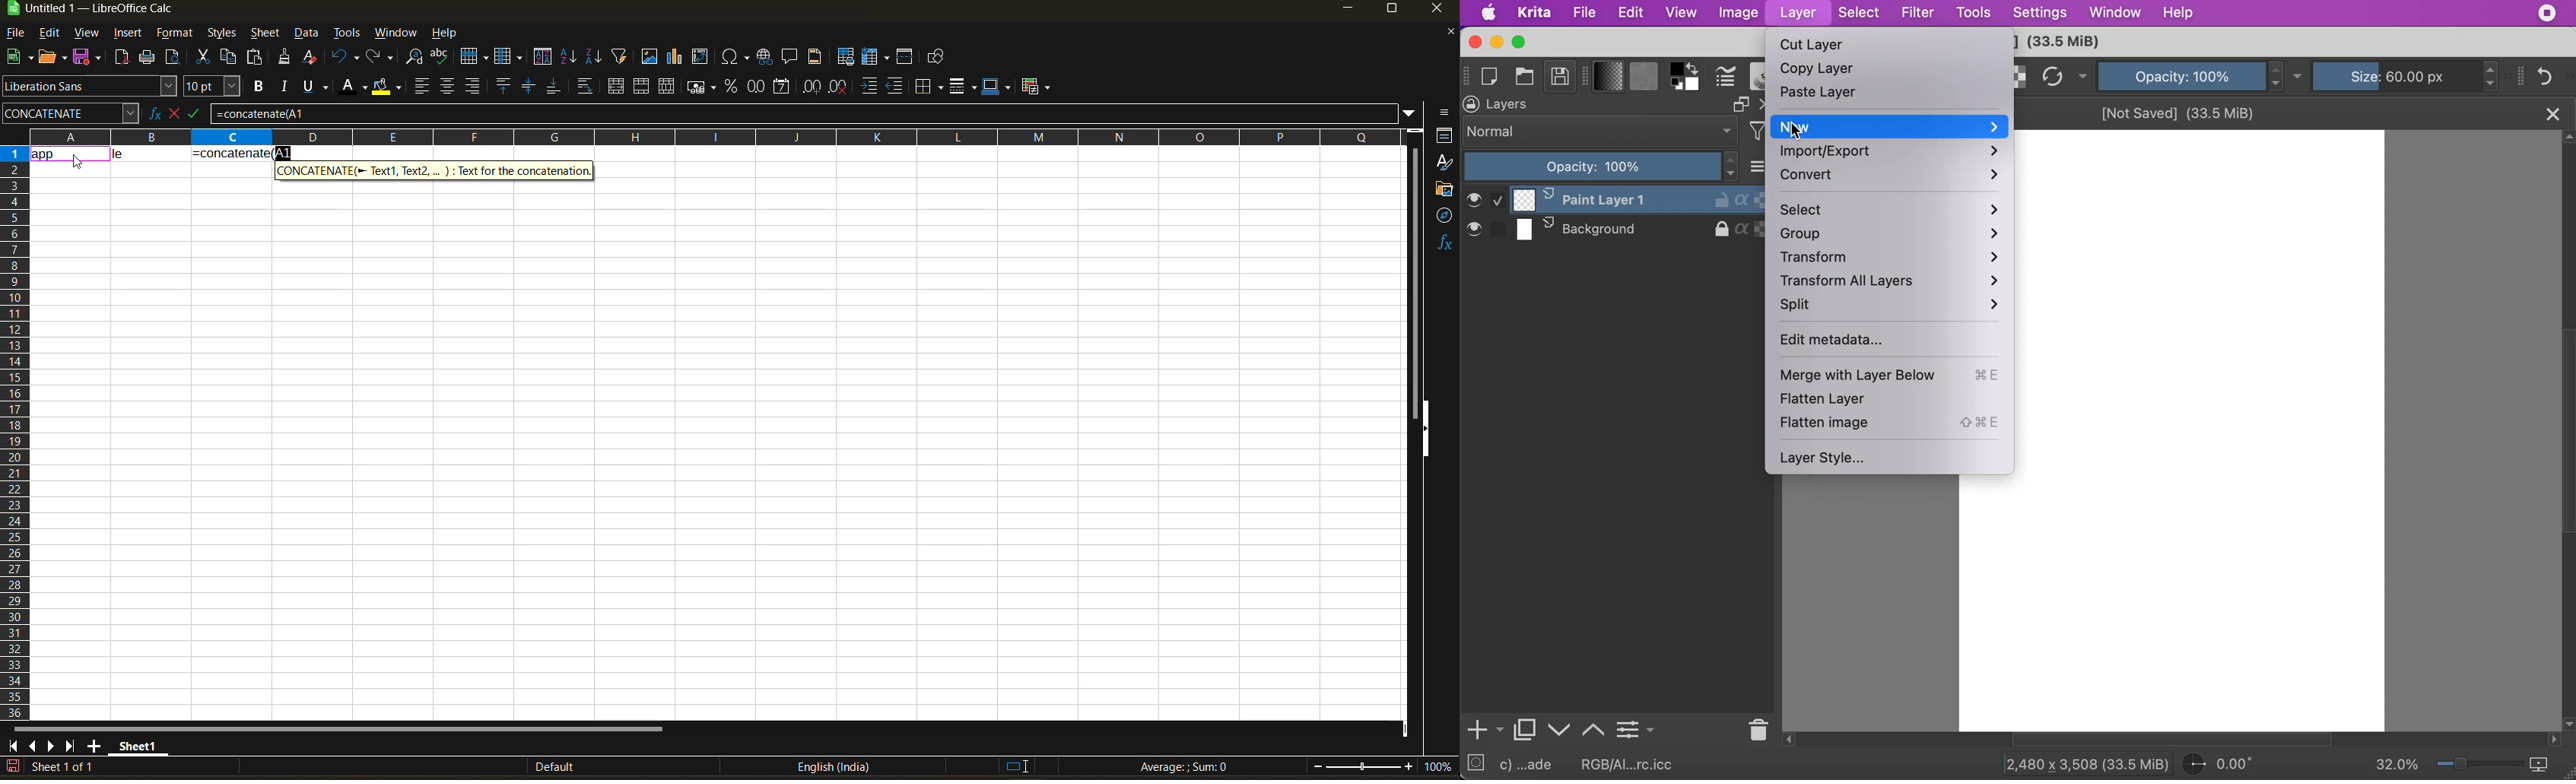 Image resolution: width=2576 pixels, height=784 pixels. What do you see at coordinates (907, 58) in the screenshot?
I see `split window` at bounding box center [907, 58].